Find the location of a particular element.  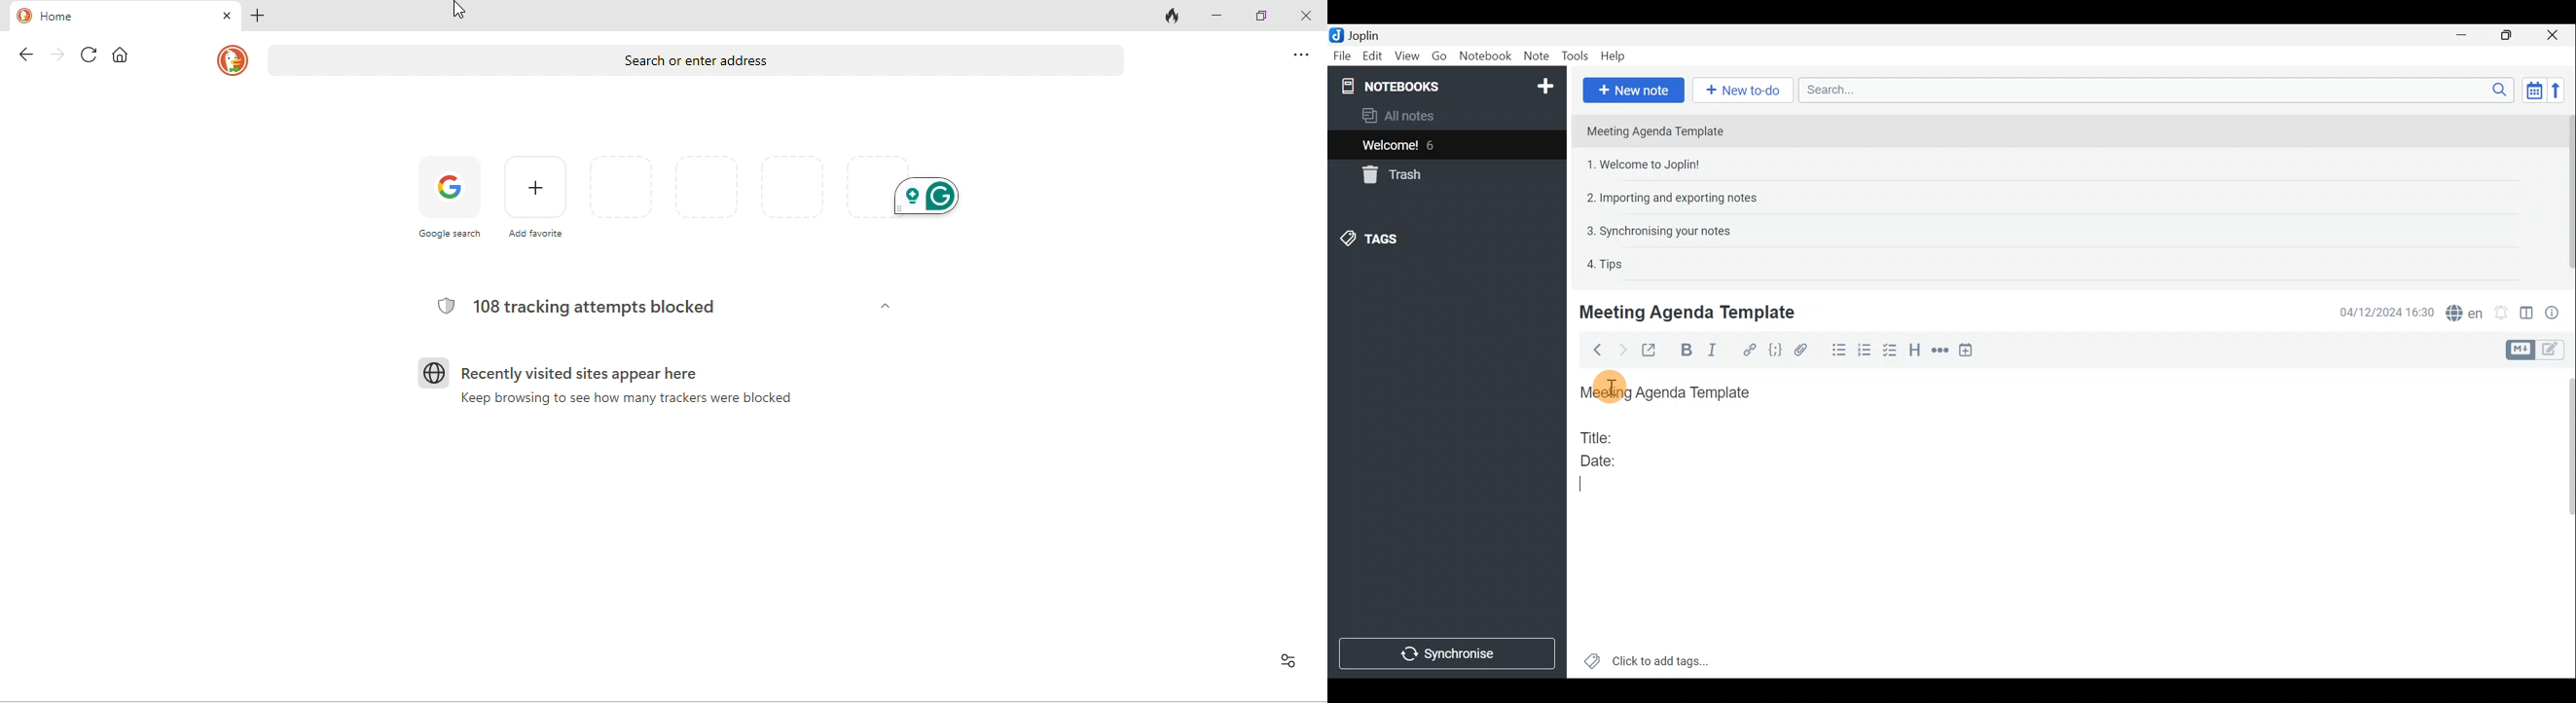

Attach file is located at coordinates (1807, 350).